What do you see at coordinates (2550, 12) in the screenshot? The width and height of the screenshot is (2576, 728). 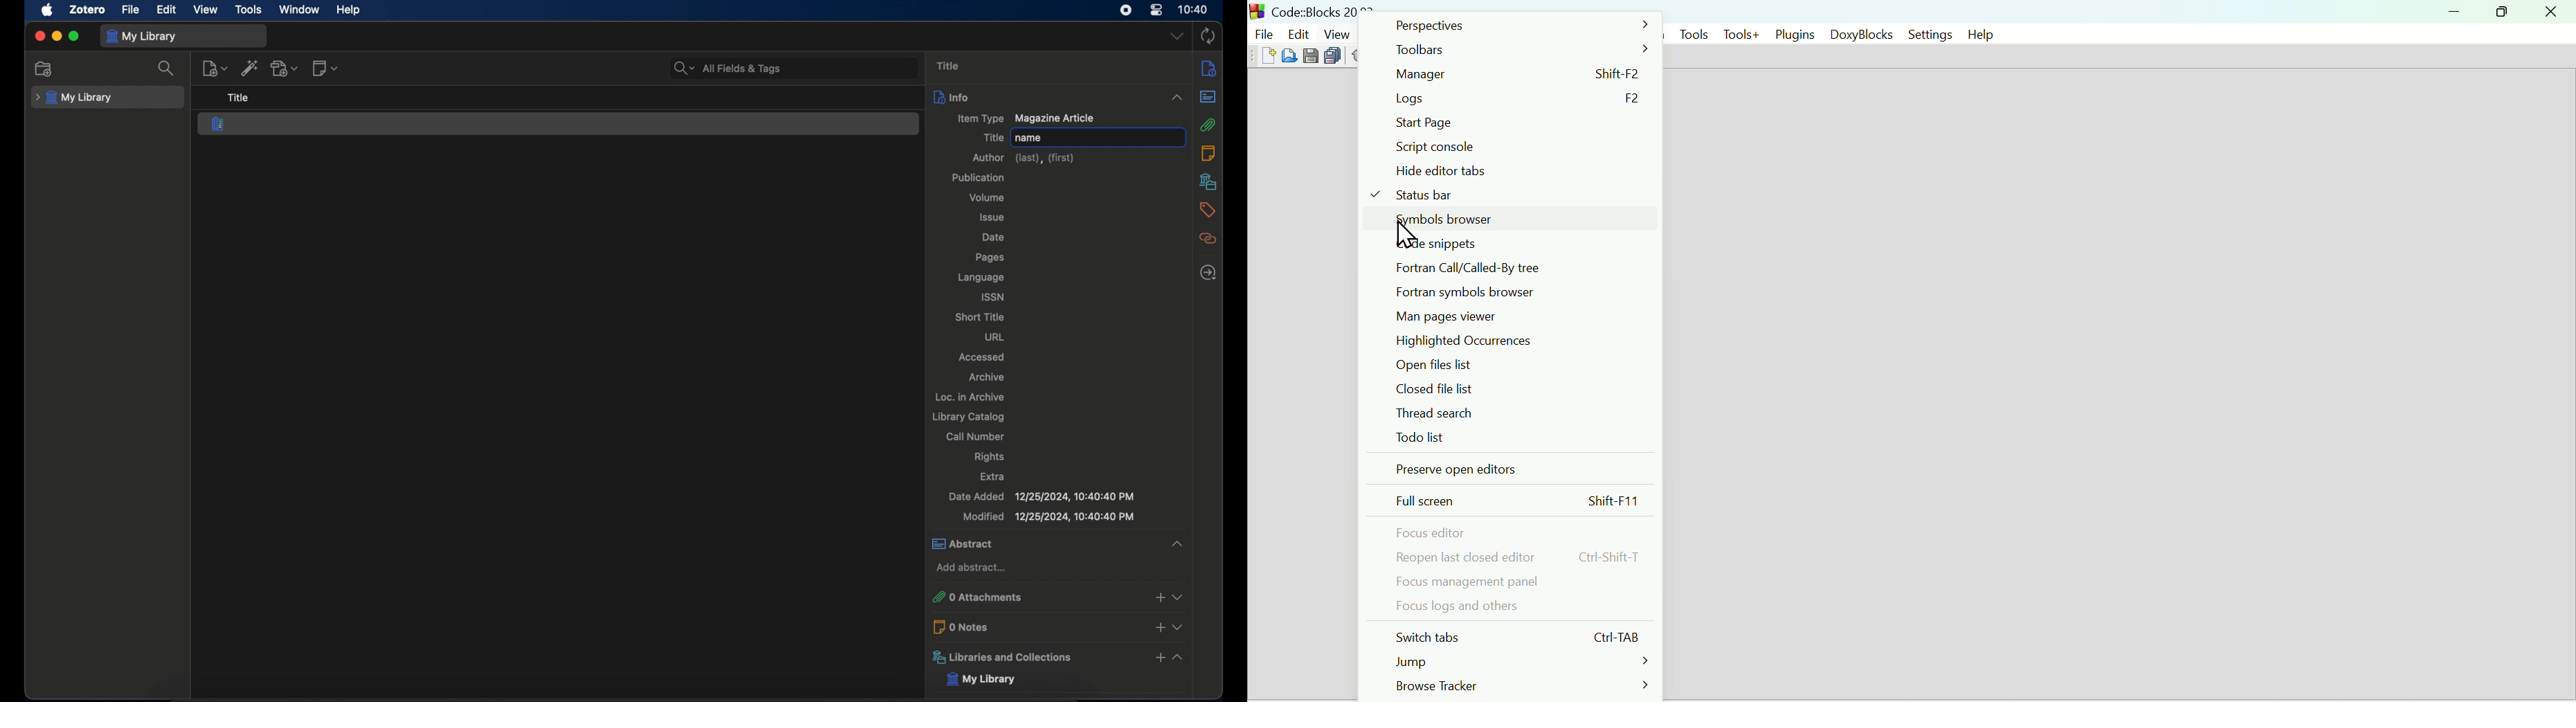 I see `Close` at bounding box center [2550, 12].